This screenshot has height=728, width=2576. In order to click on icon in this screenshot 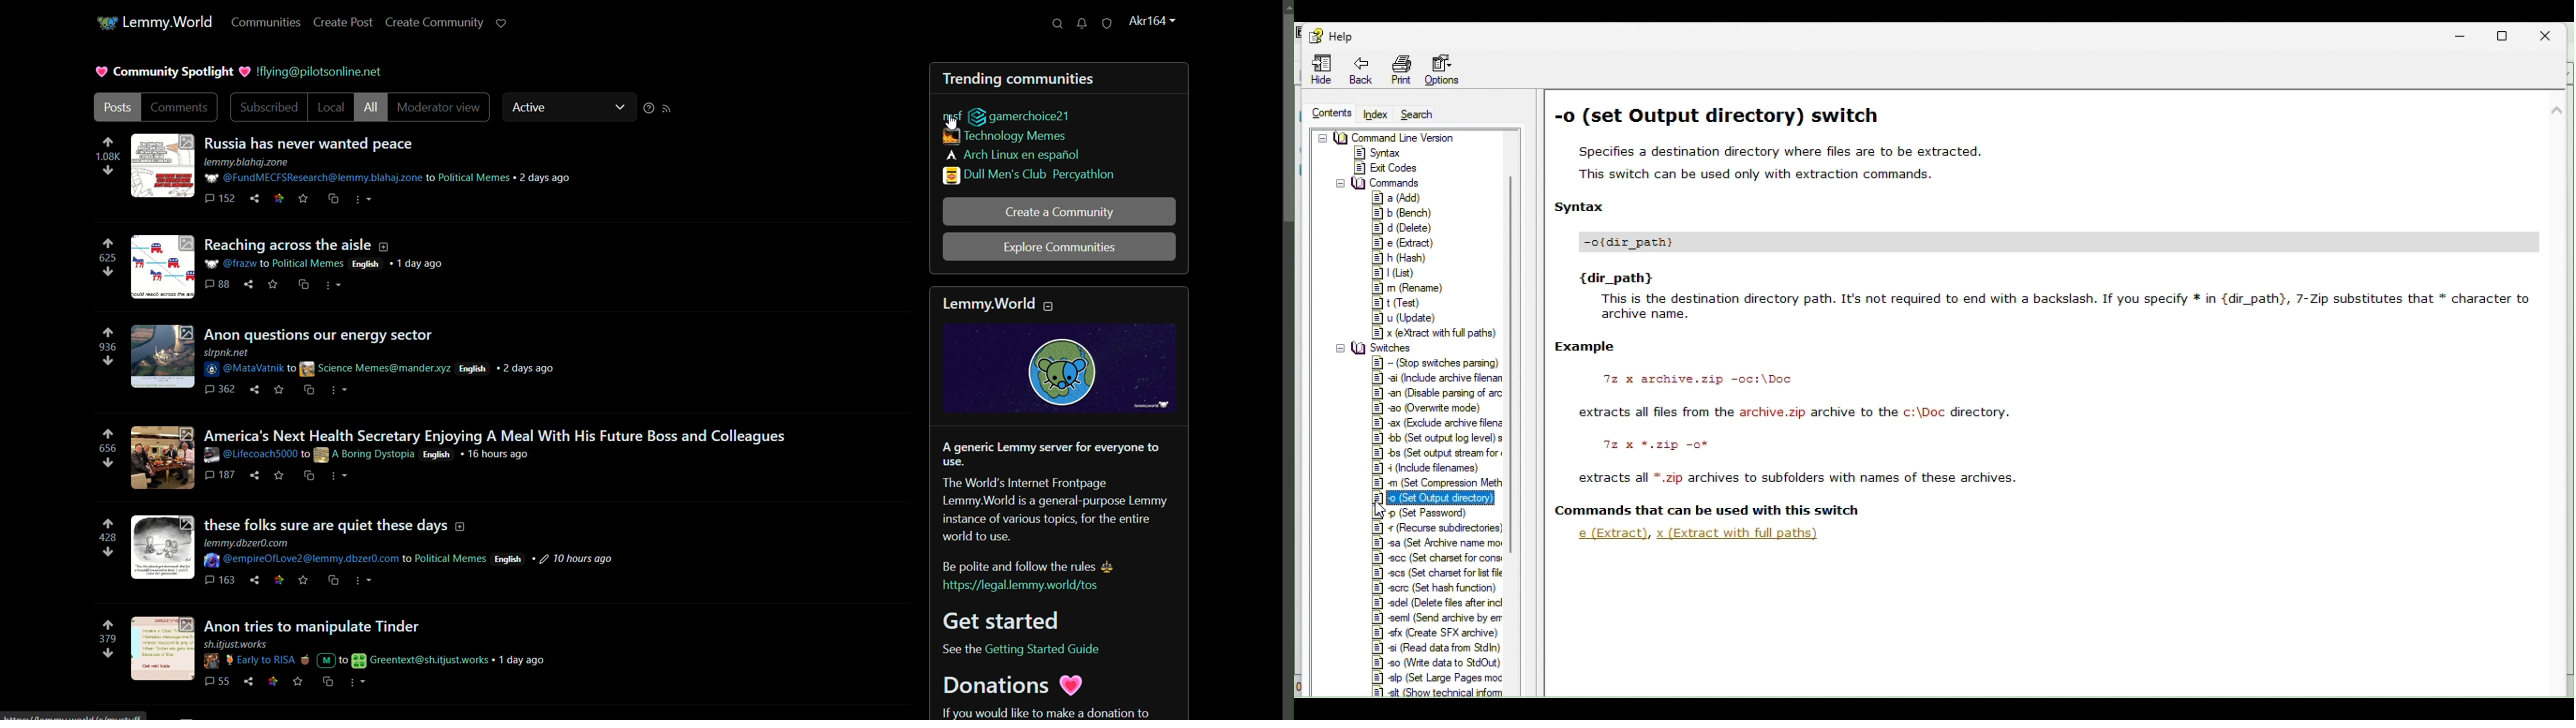, I will do `click(103, 24)`.